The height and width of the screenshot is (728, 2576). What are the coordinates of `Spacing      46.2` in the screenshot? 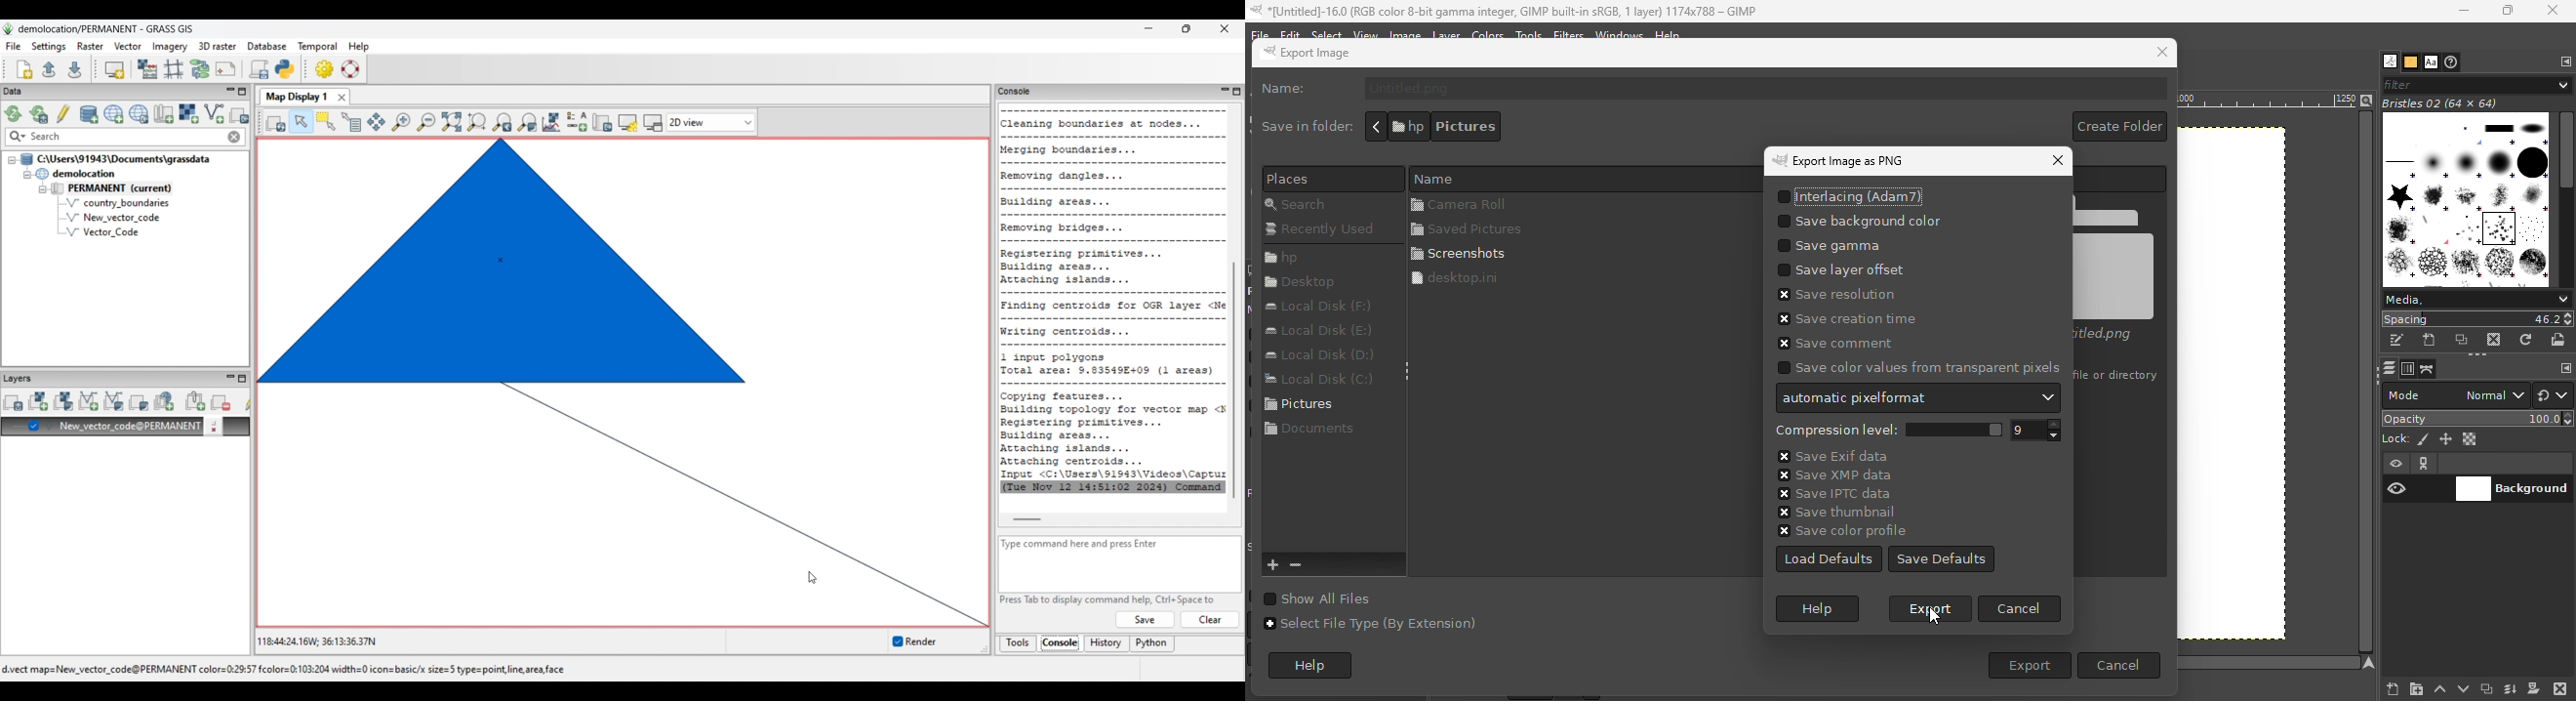 It's located at (2477, 318).